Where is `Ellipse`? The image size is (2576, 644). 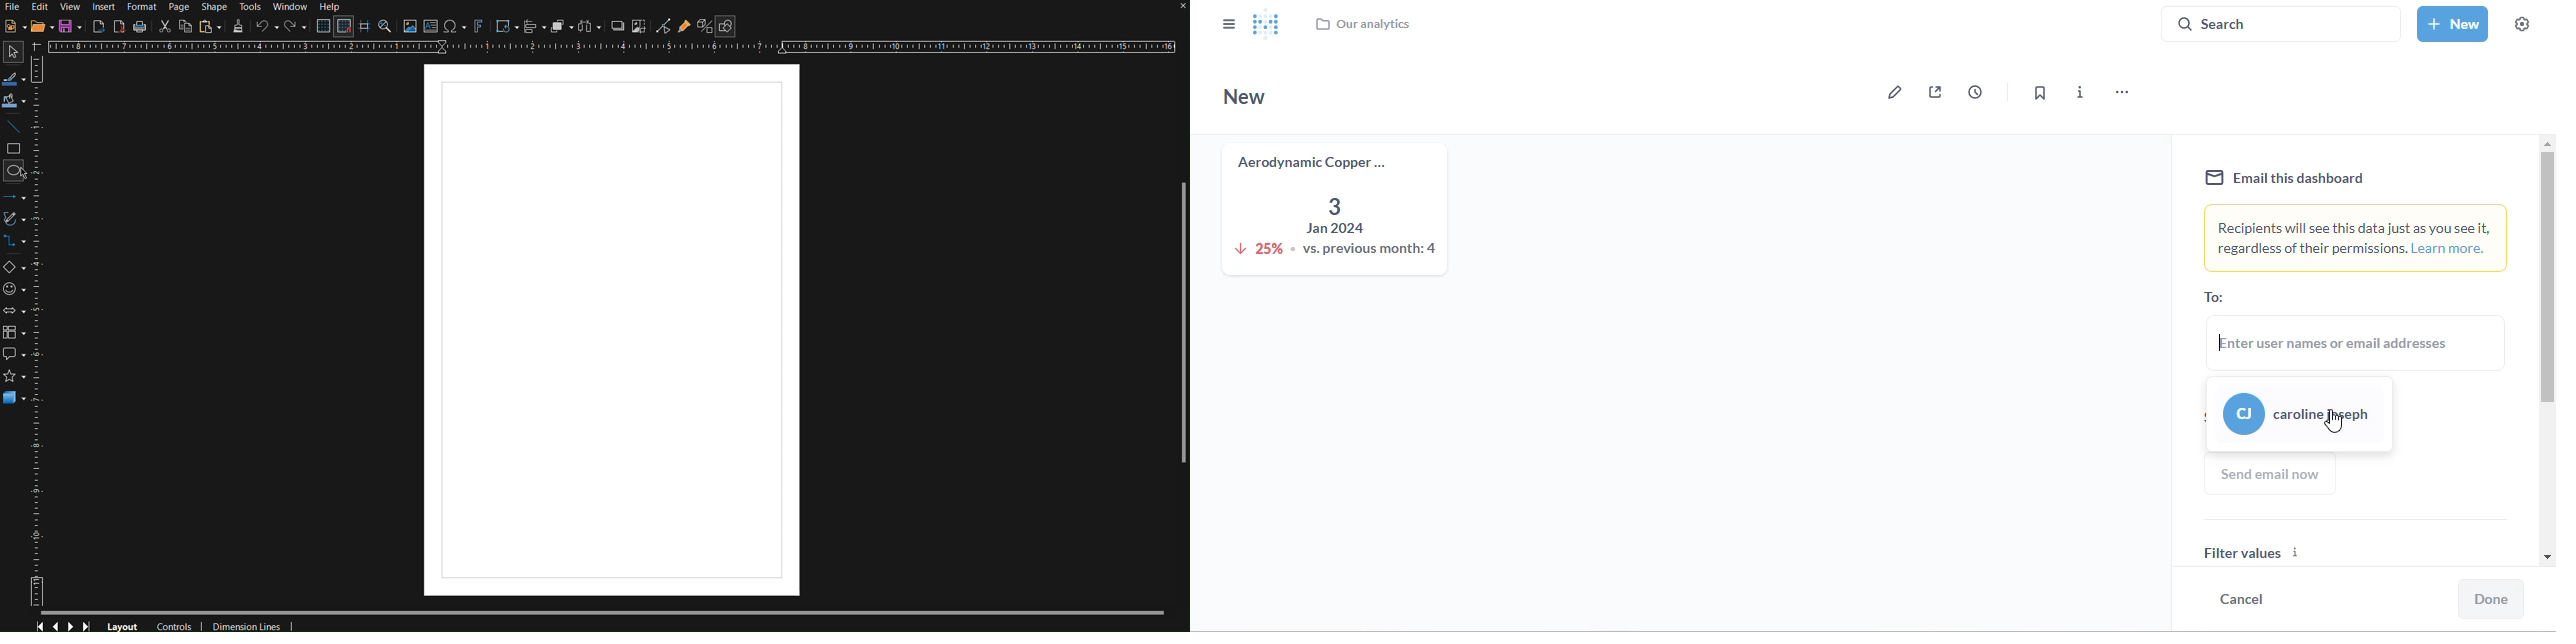
Ellipse is located at coordinates (16, 170).